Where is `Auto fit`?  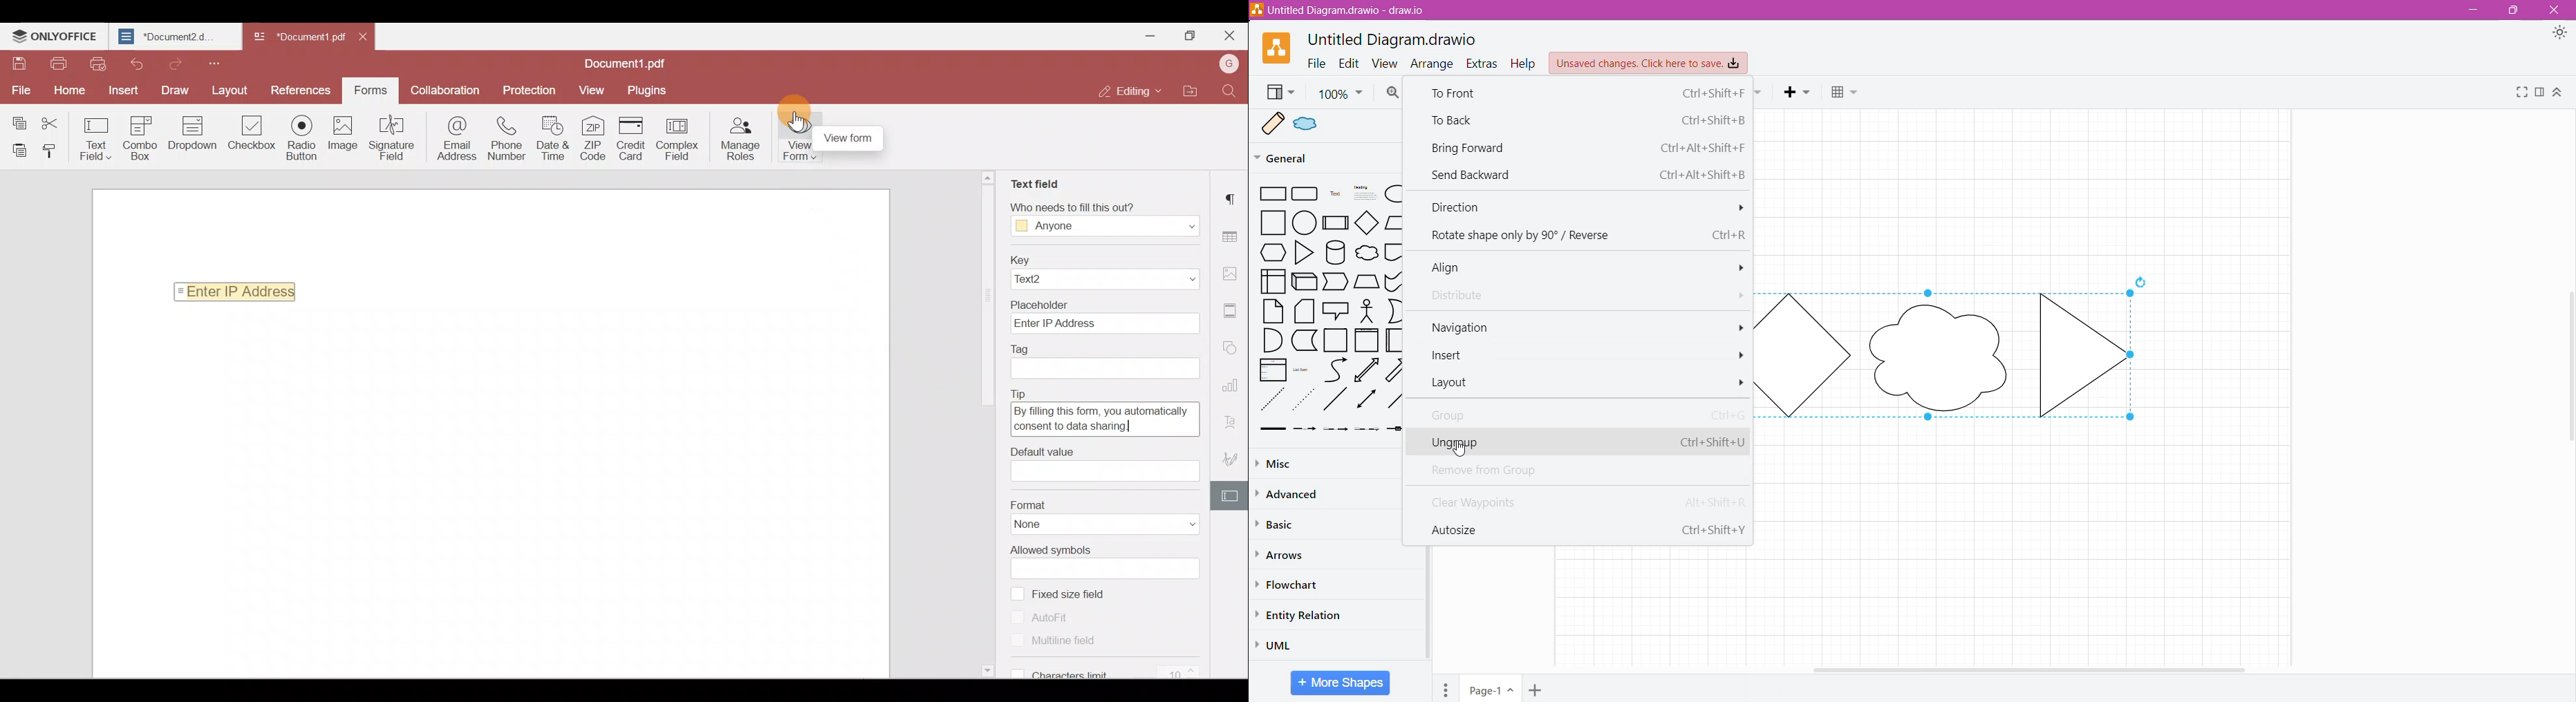
Auto fit is located at coordinates (1058, 618).